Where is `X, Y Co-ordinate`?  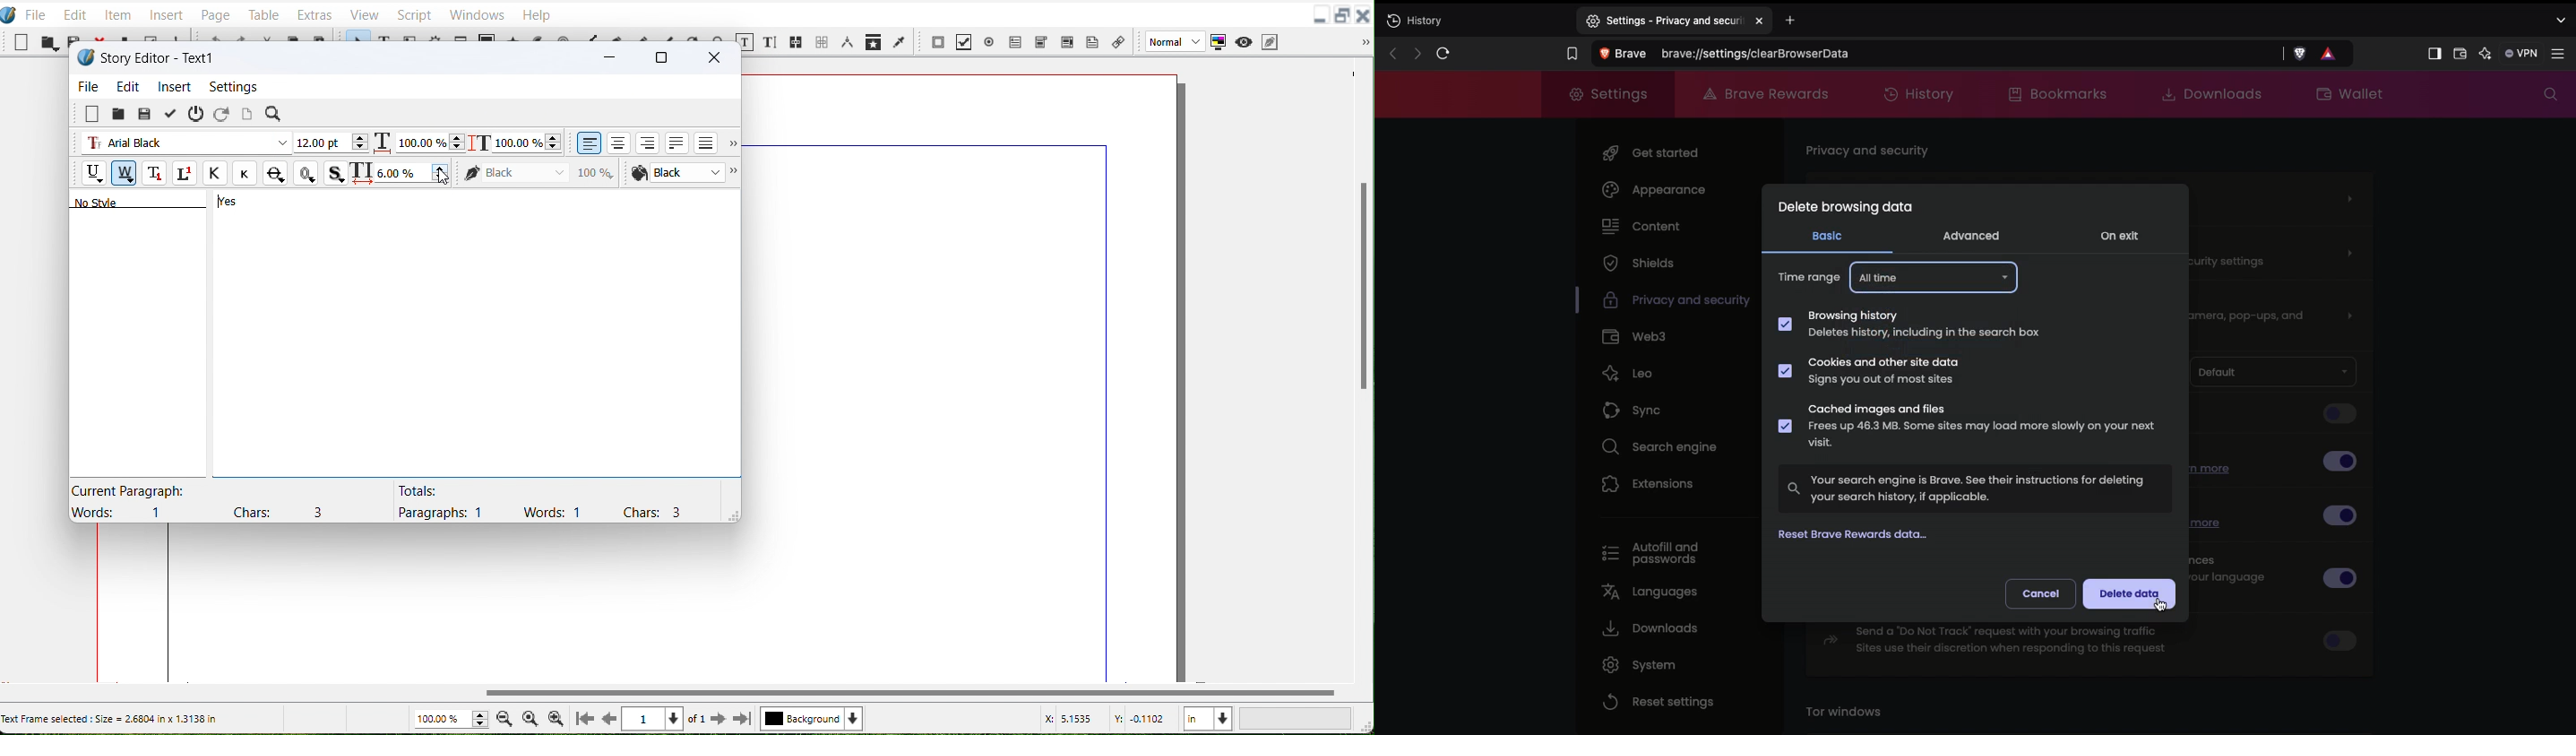
X, Y Co-ordinate is located at coordinates (1107, 719).